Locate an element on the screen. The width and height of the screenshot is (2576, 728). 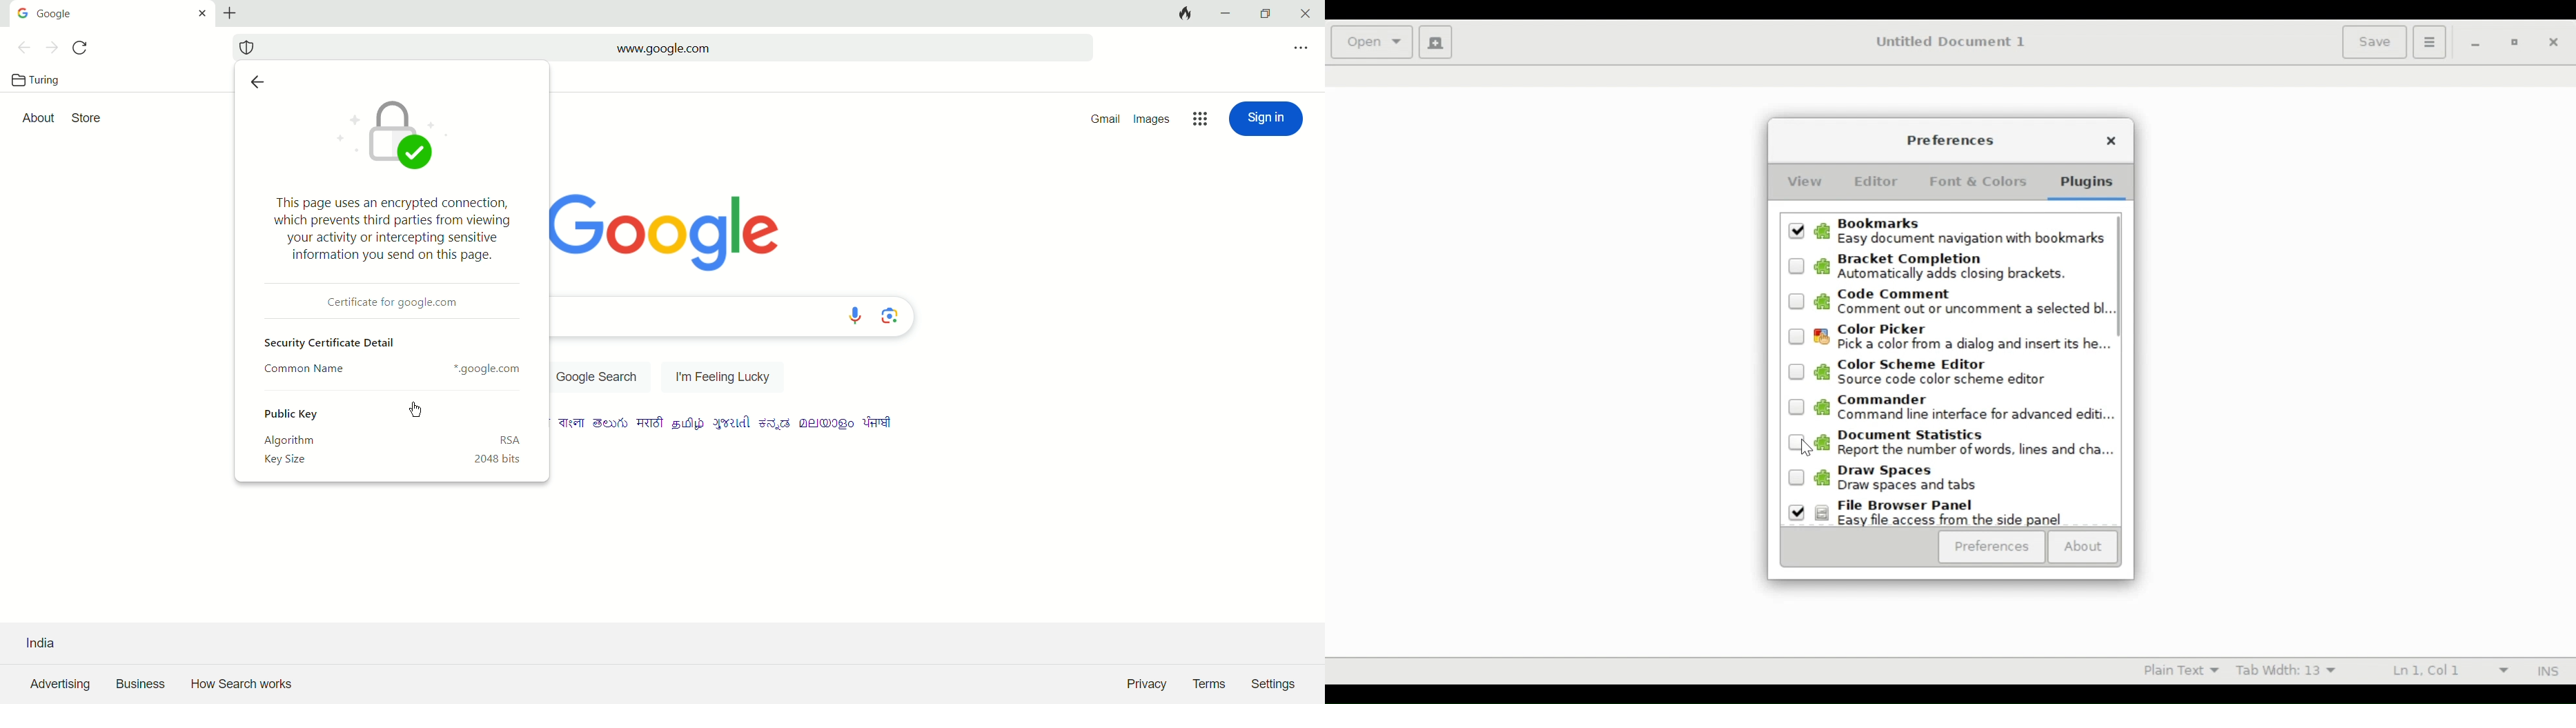
Selected is located at coordinates (1797, 513).